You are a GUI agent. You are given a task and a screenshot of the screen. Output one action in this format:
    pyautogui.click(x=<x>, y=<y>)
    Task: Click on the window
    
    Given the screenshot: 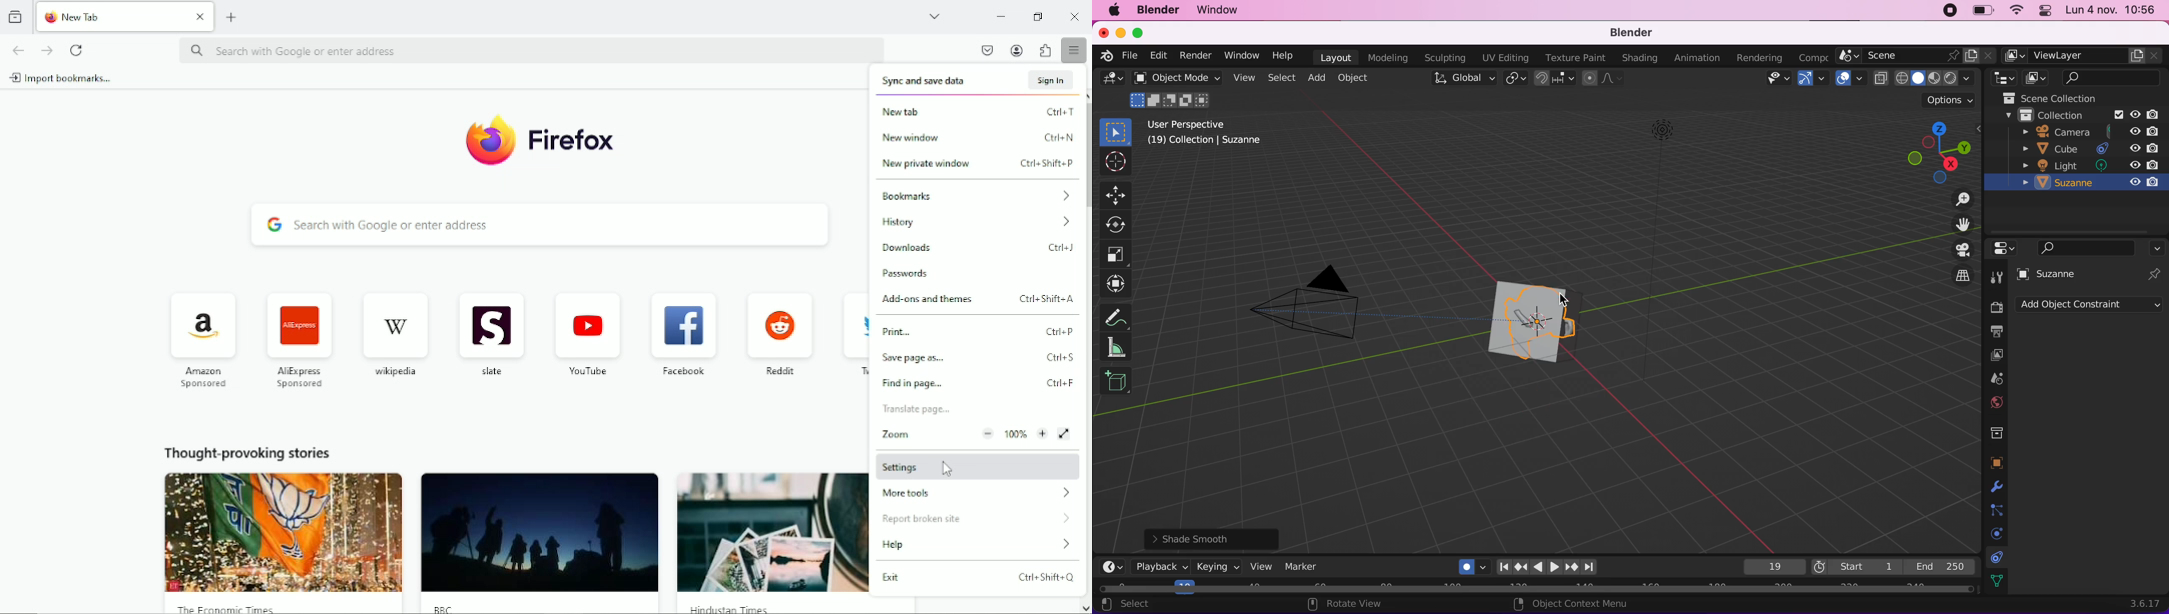 What is the action you would take?
    pyautogui.click(x=1241, y=55)
    